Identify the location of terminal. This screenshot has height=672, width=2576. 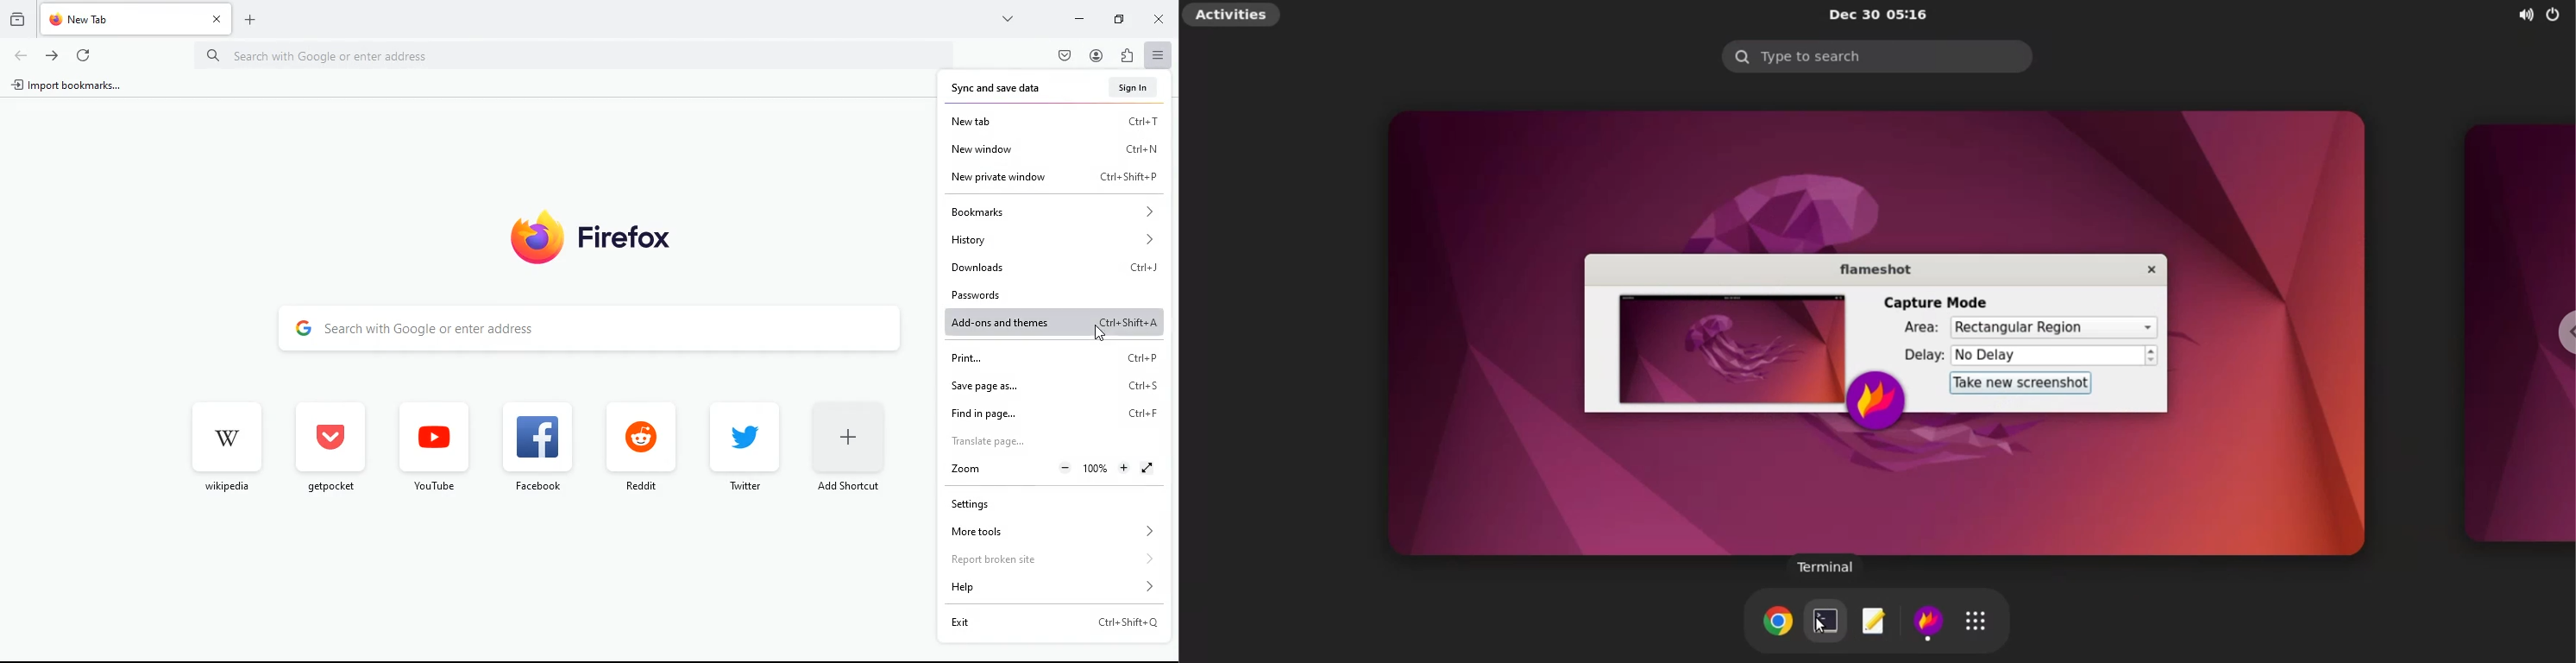
(1827, 570).